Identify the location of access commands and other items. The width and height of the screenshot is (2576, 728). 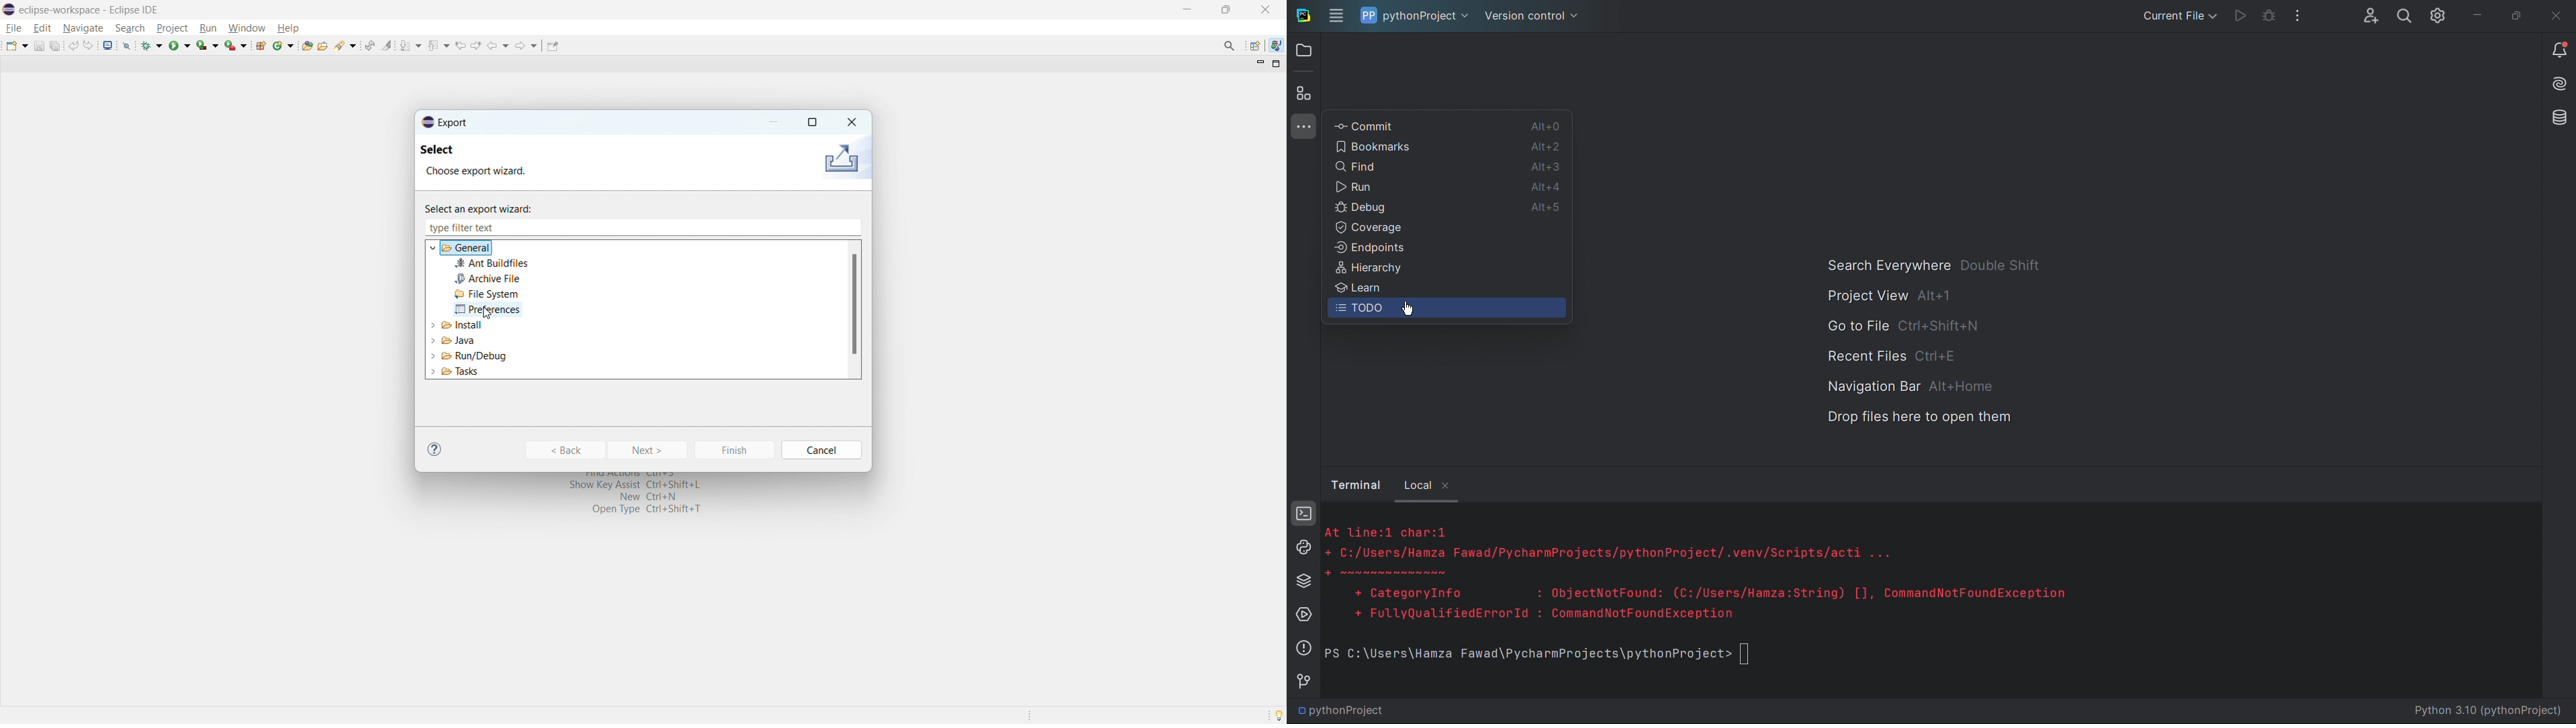
(1230, 45).